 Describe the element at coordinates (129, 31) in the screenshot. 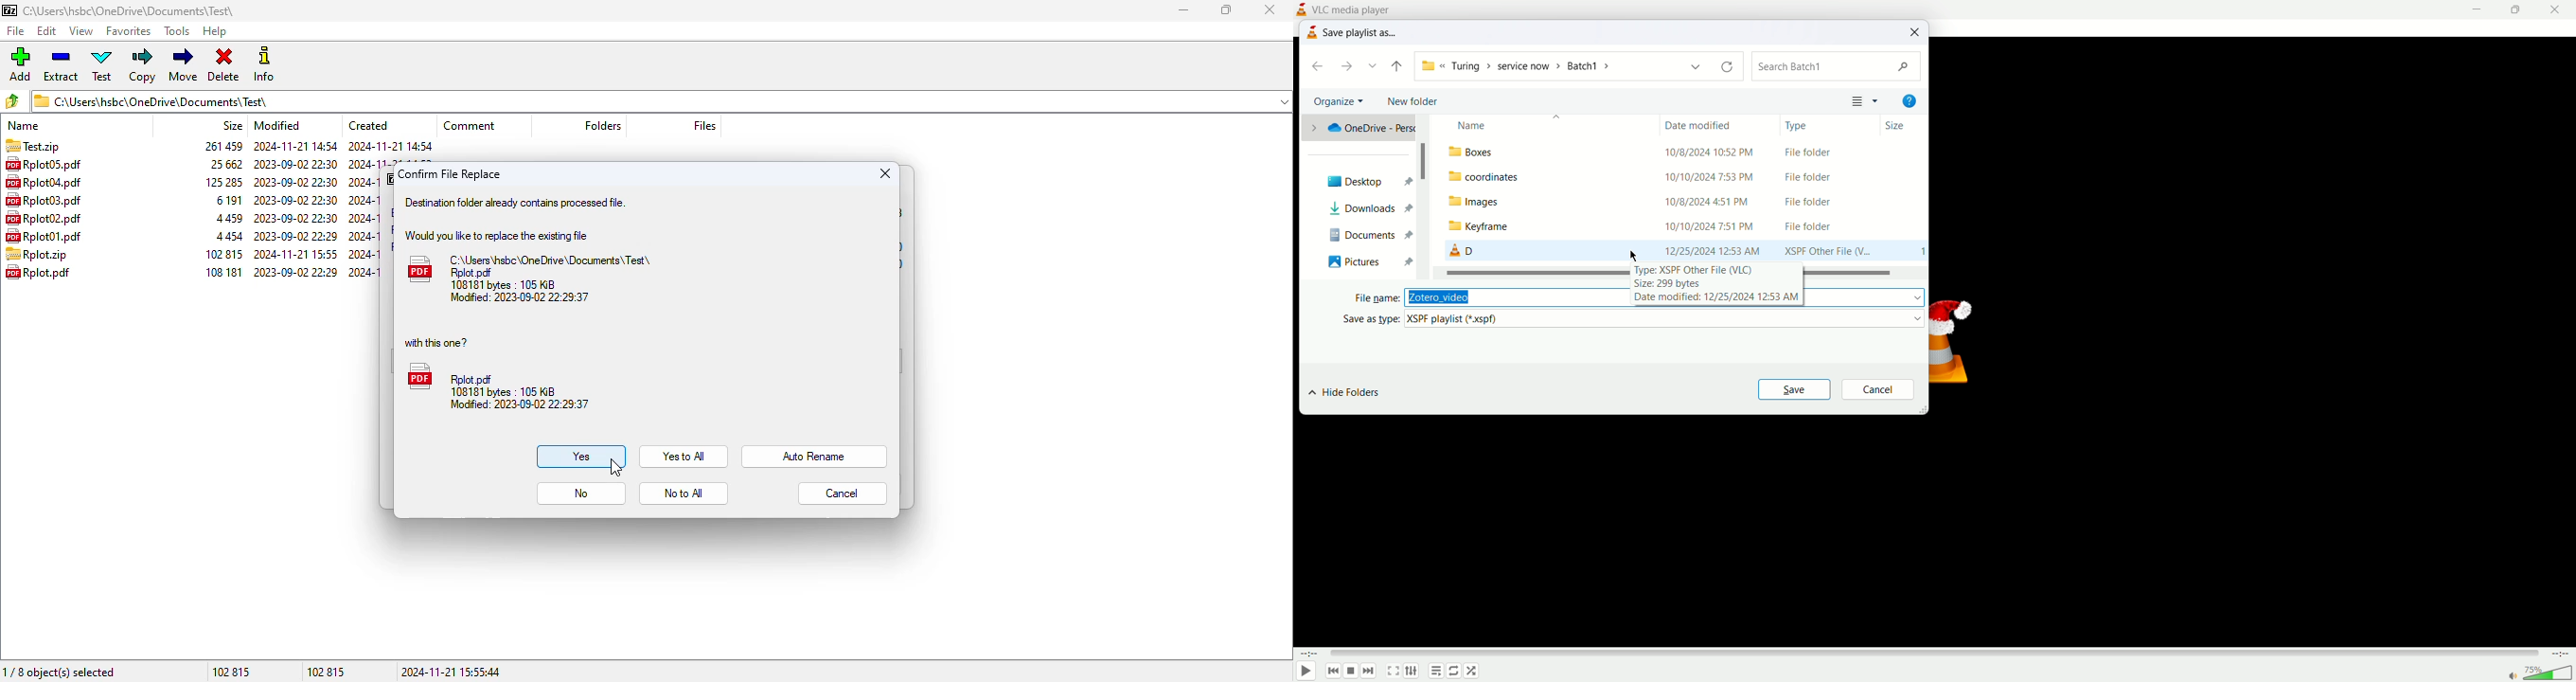

I see `favorites` at that location.